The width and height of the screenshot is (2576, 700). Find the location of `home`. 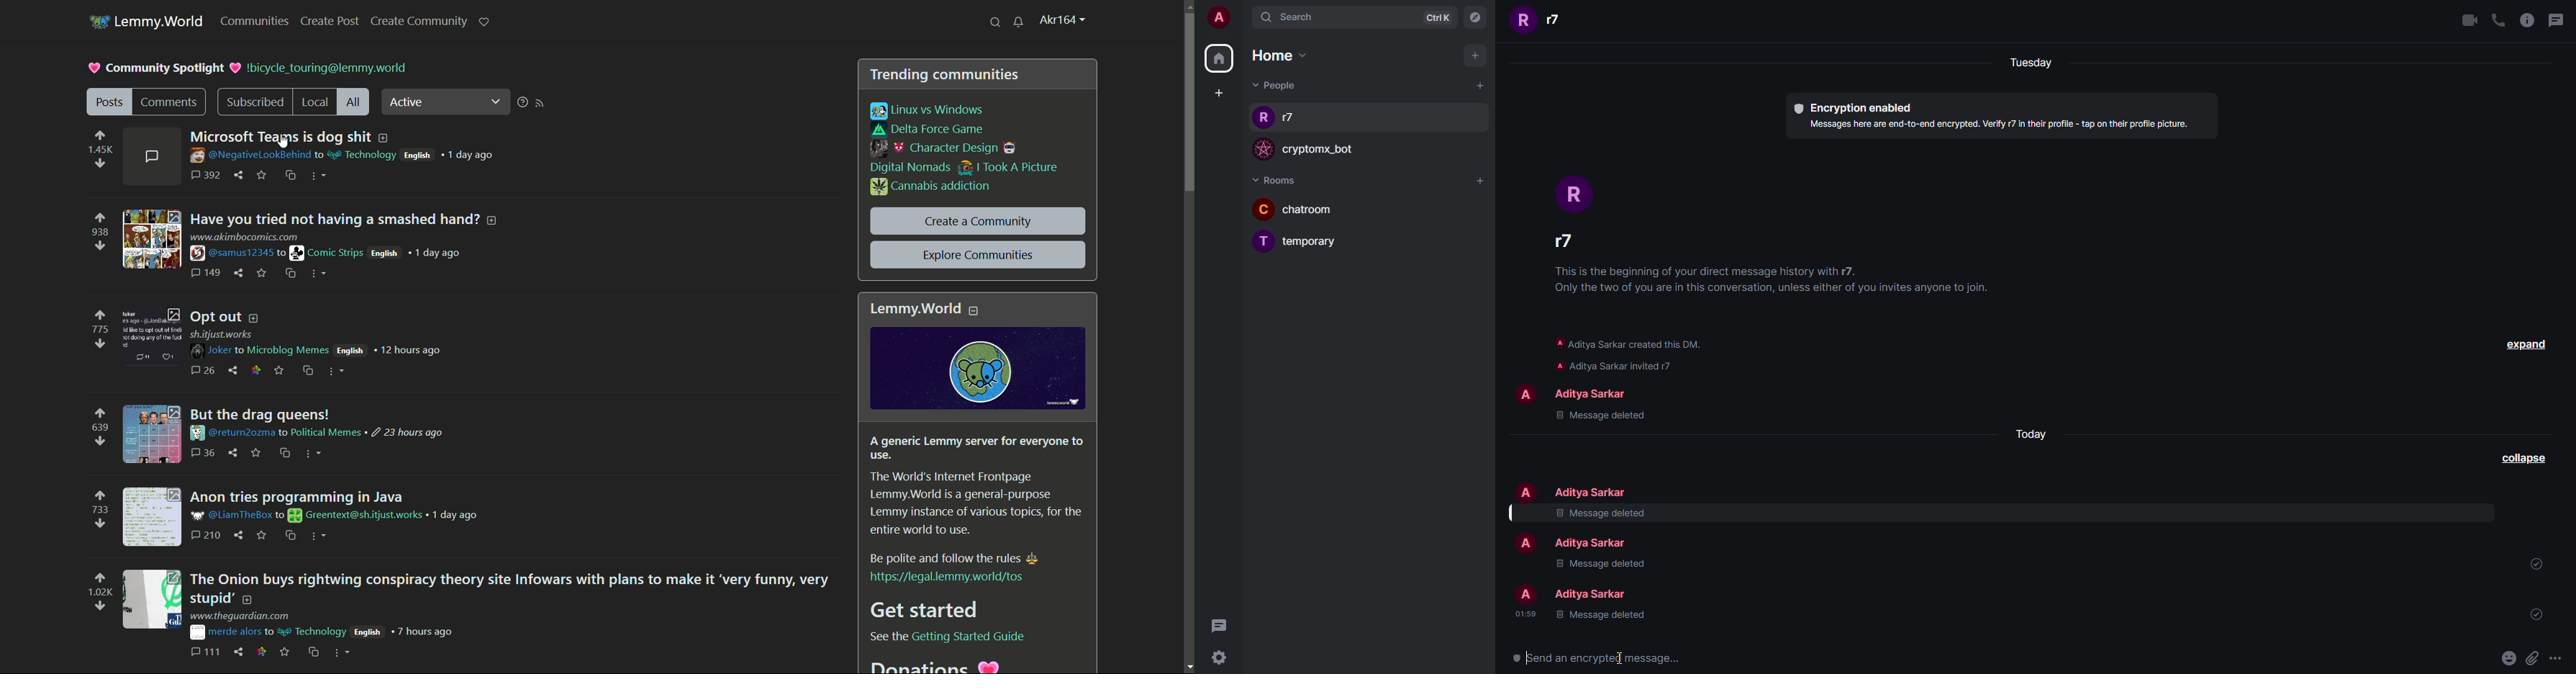

home is located at coordinates (1218, 60).